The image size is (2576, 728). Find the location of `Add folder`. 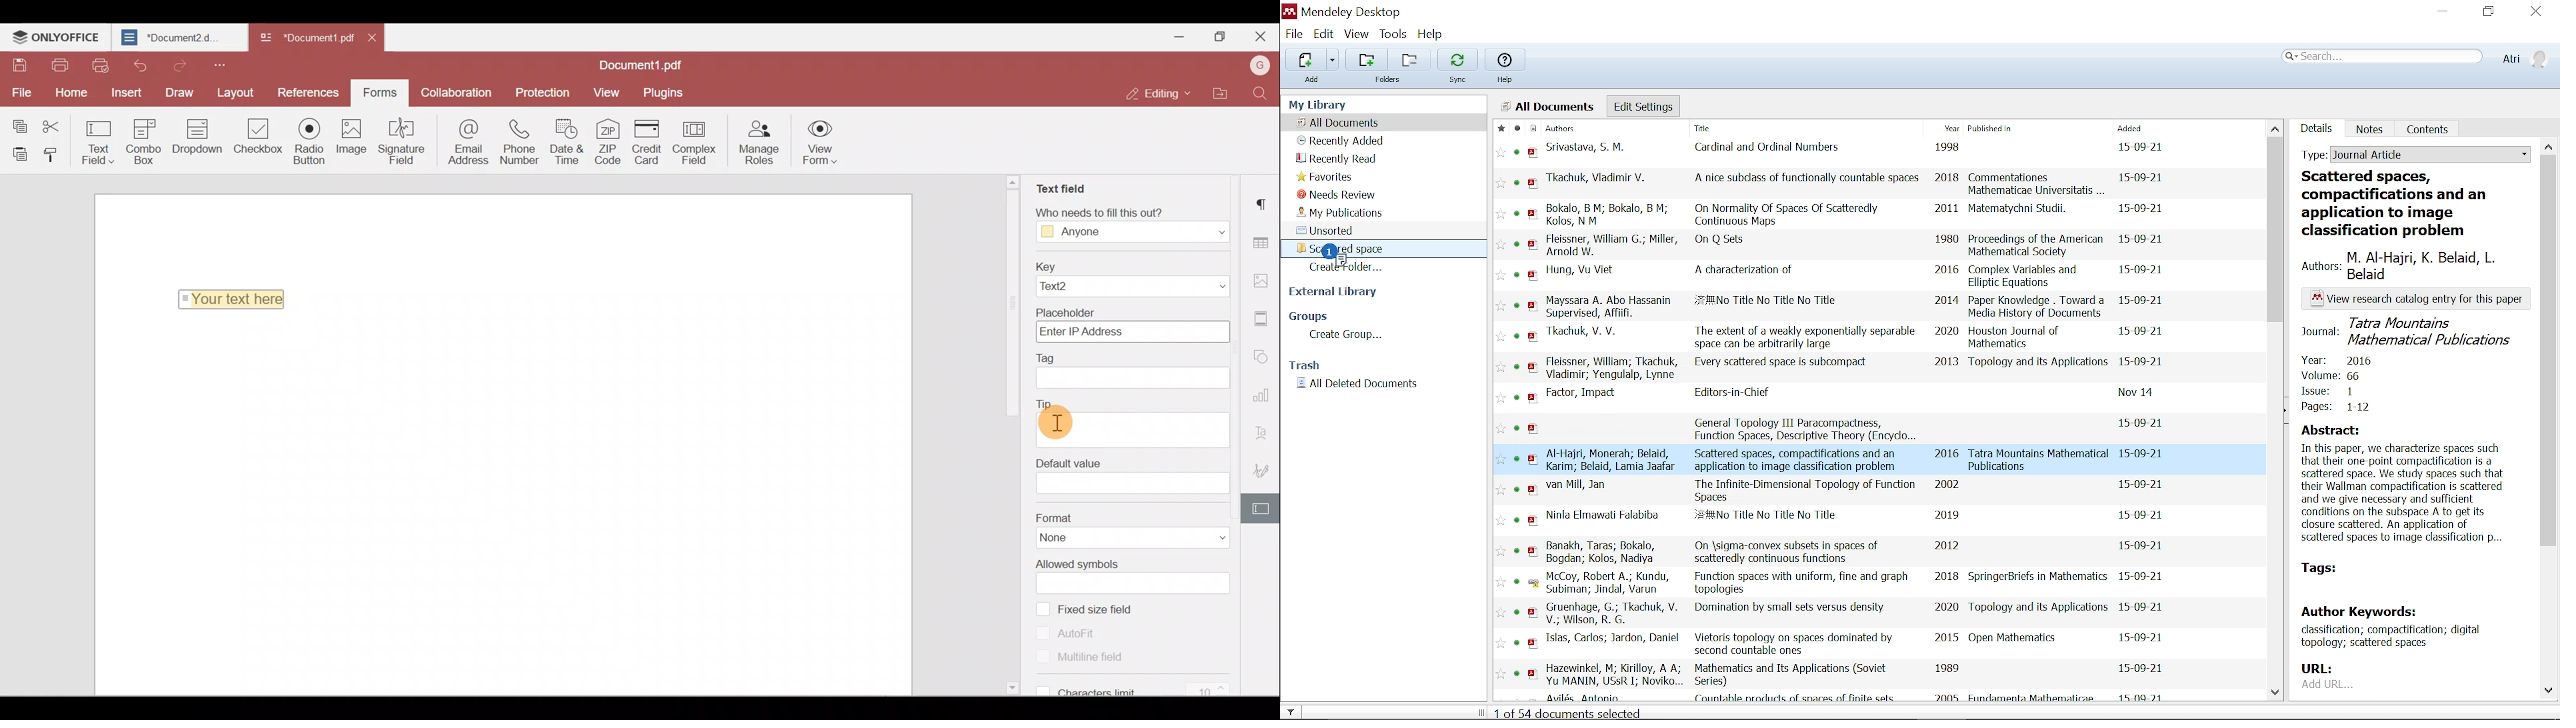

Add folder is located at coordinates (1366, 59).